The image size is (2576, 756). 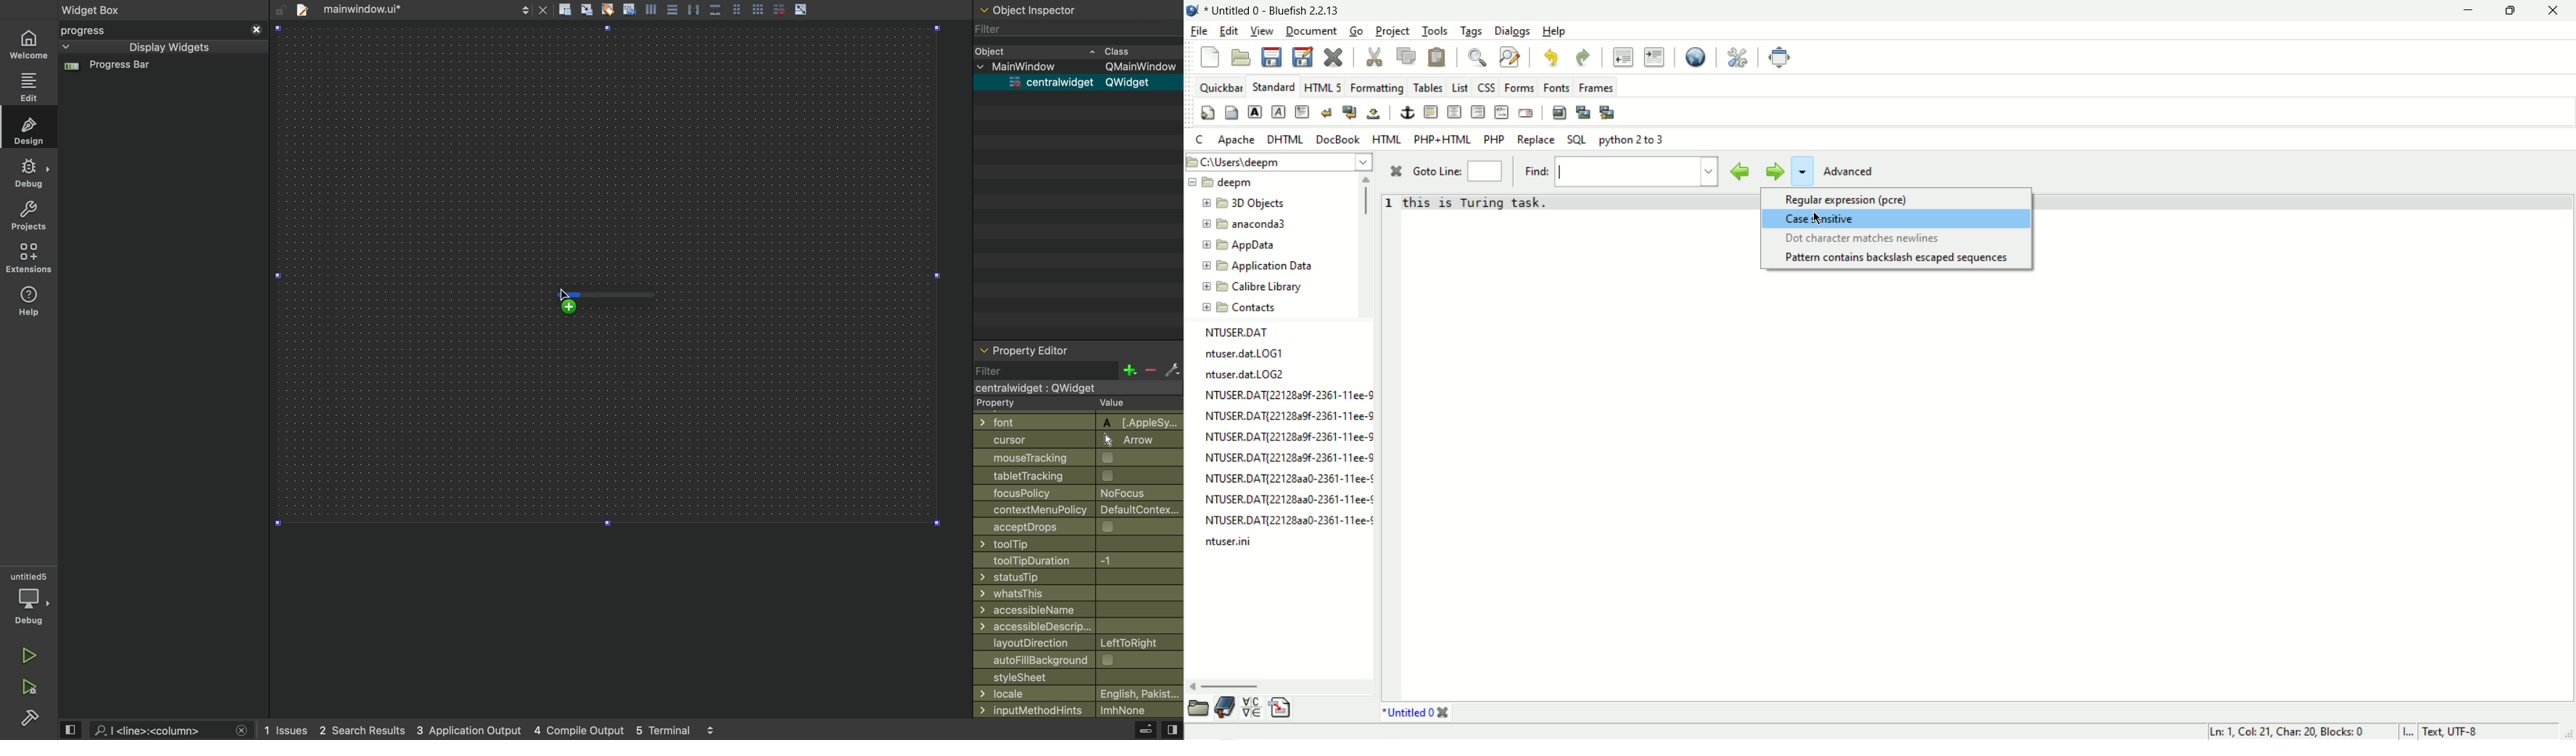 I want to click on locale, so click(x=1079, y=694).